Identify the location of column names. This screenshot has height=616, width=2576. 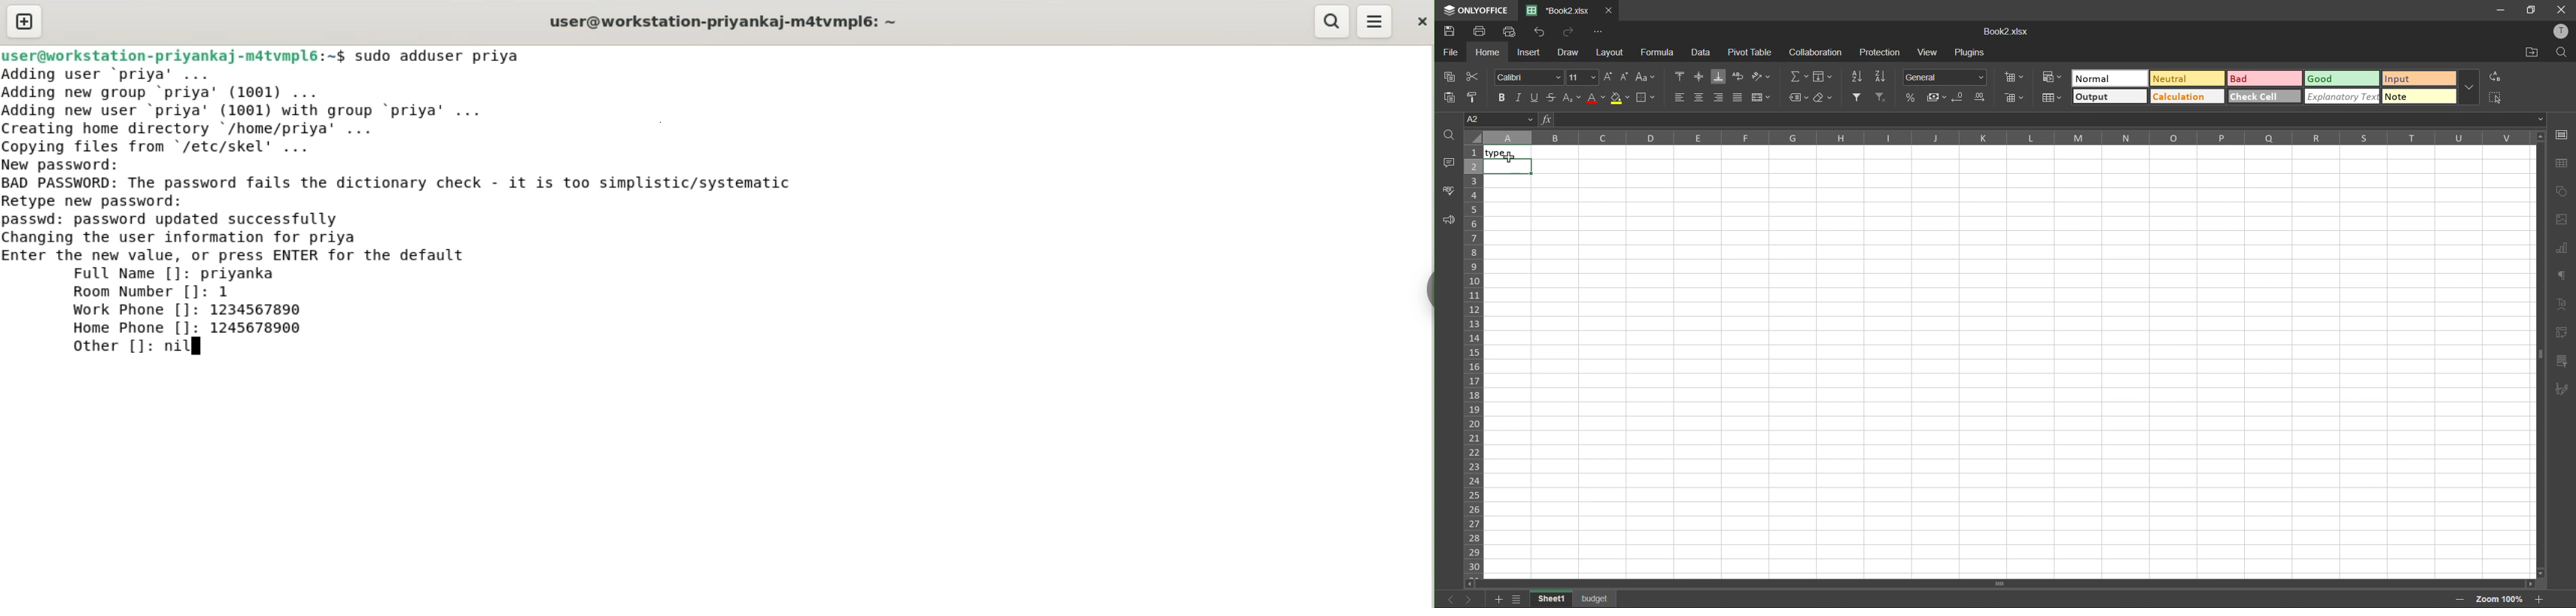
(2006, 137).